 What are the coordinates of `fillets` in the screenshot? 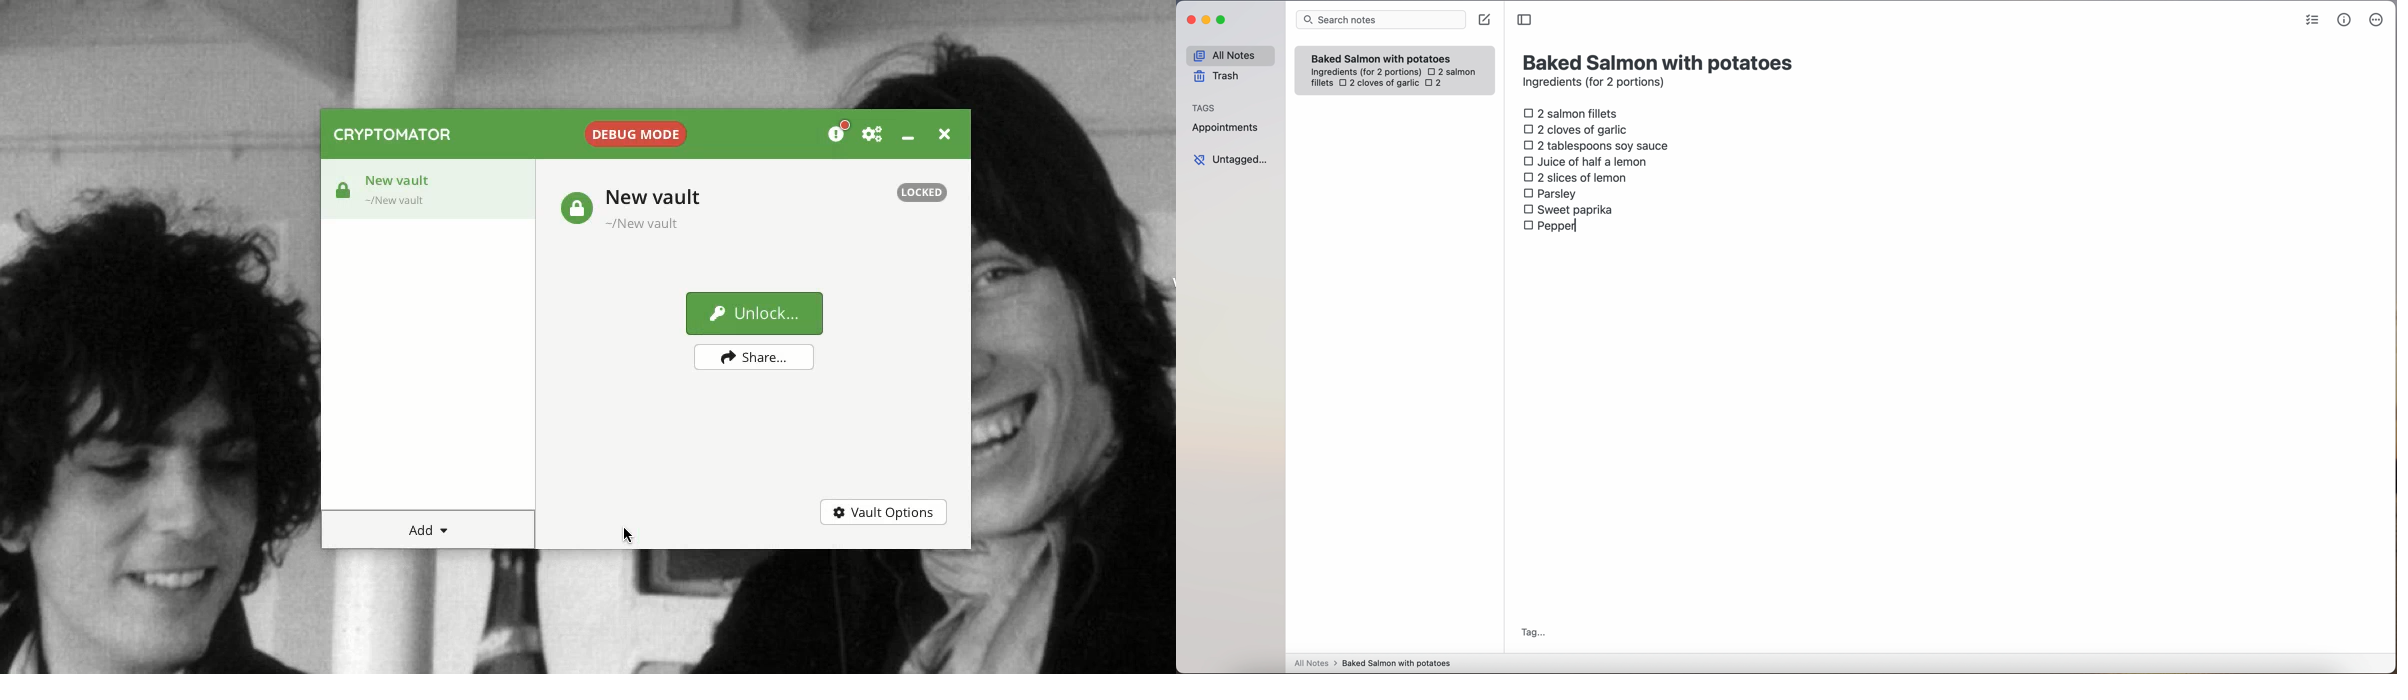 It's located at (1323, 83).